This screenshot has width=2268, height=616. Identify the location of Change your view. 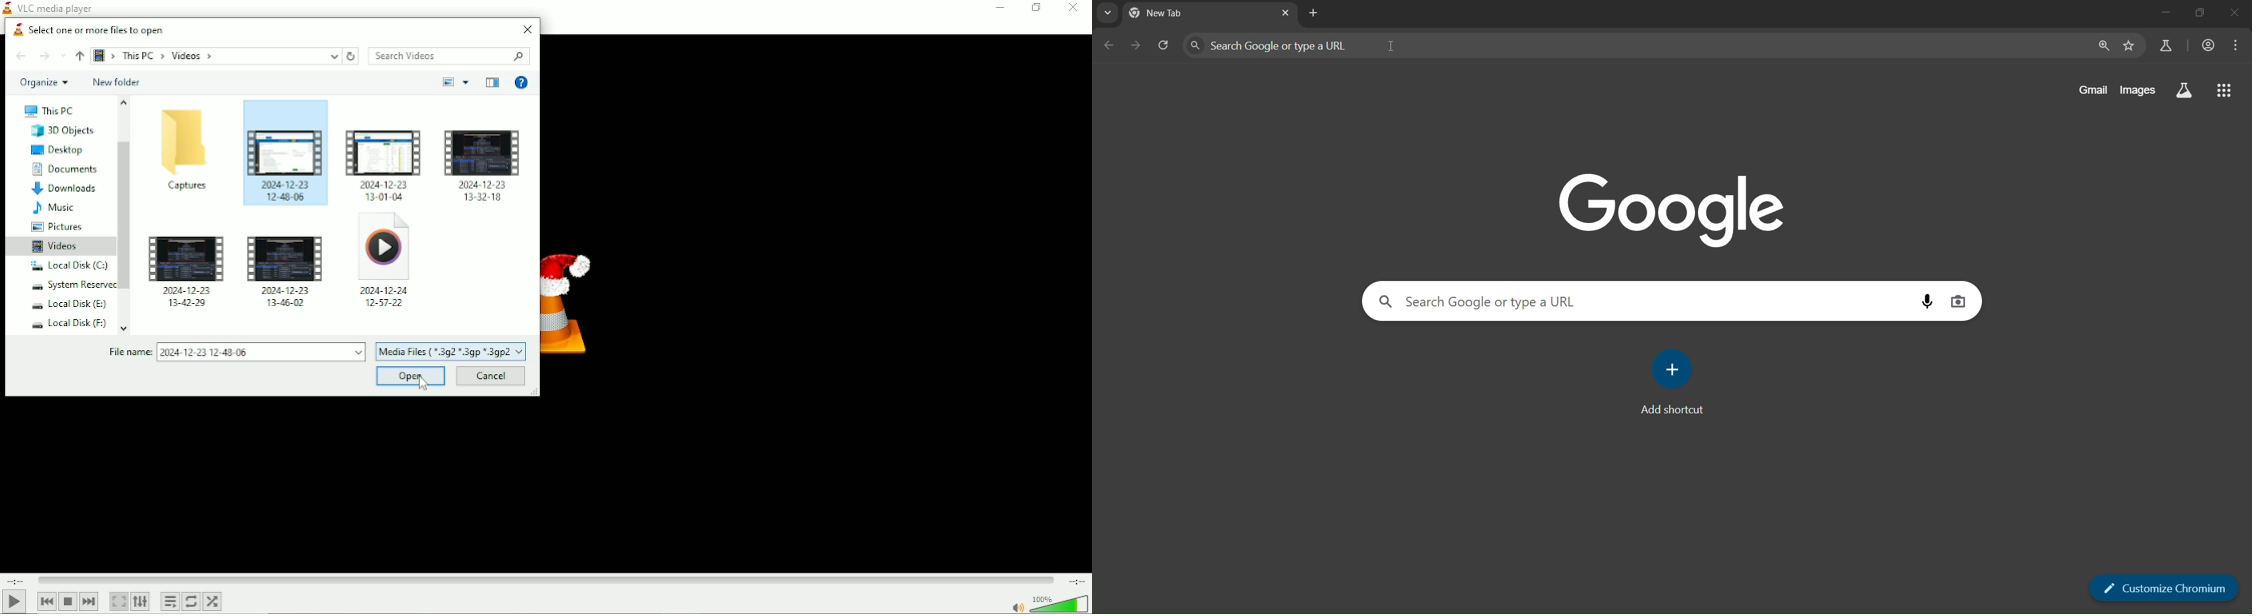
(448, 83).